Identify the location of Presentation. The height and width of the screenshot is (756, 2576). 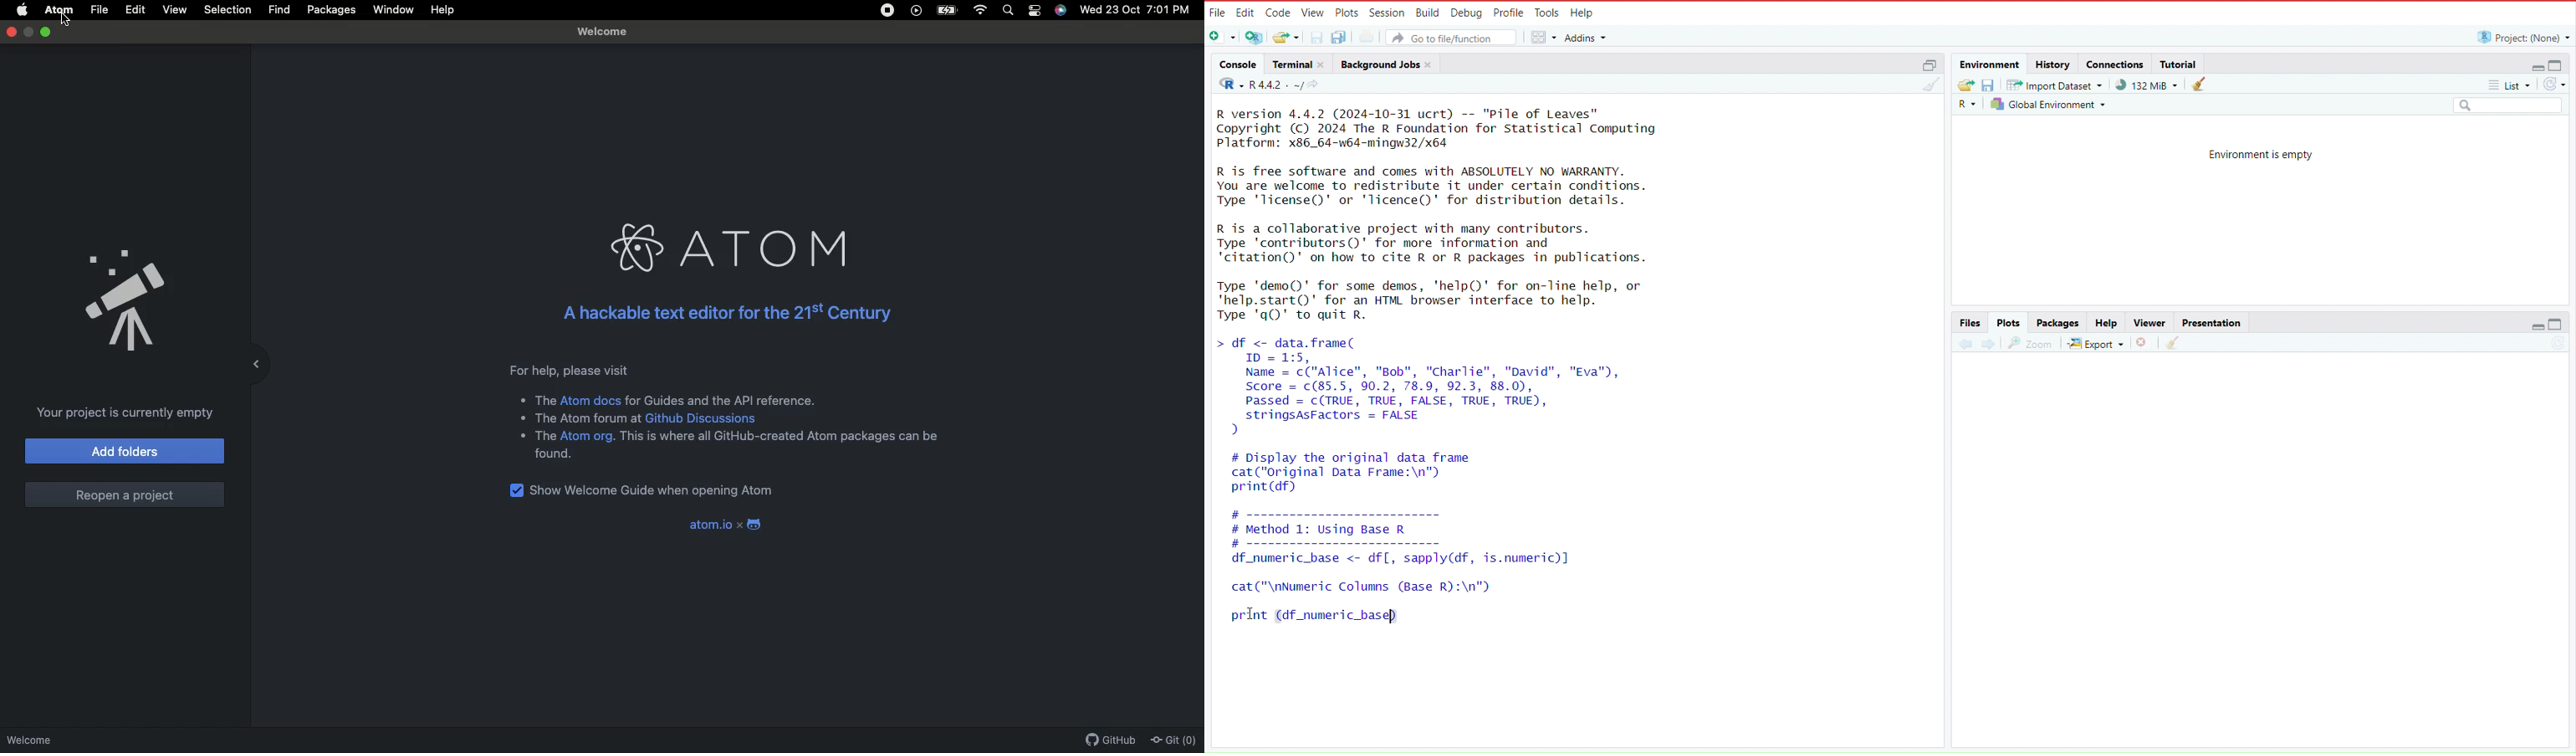
(2212, 320).